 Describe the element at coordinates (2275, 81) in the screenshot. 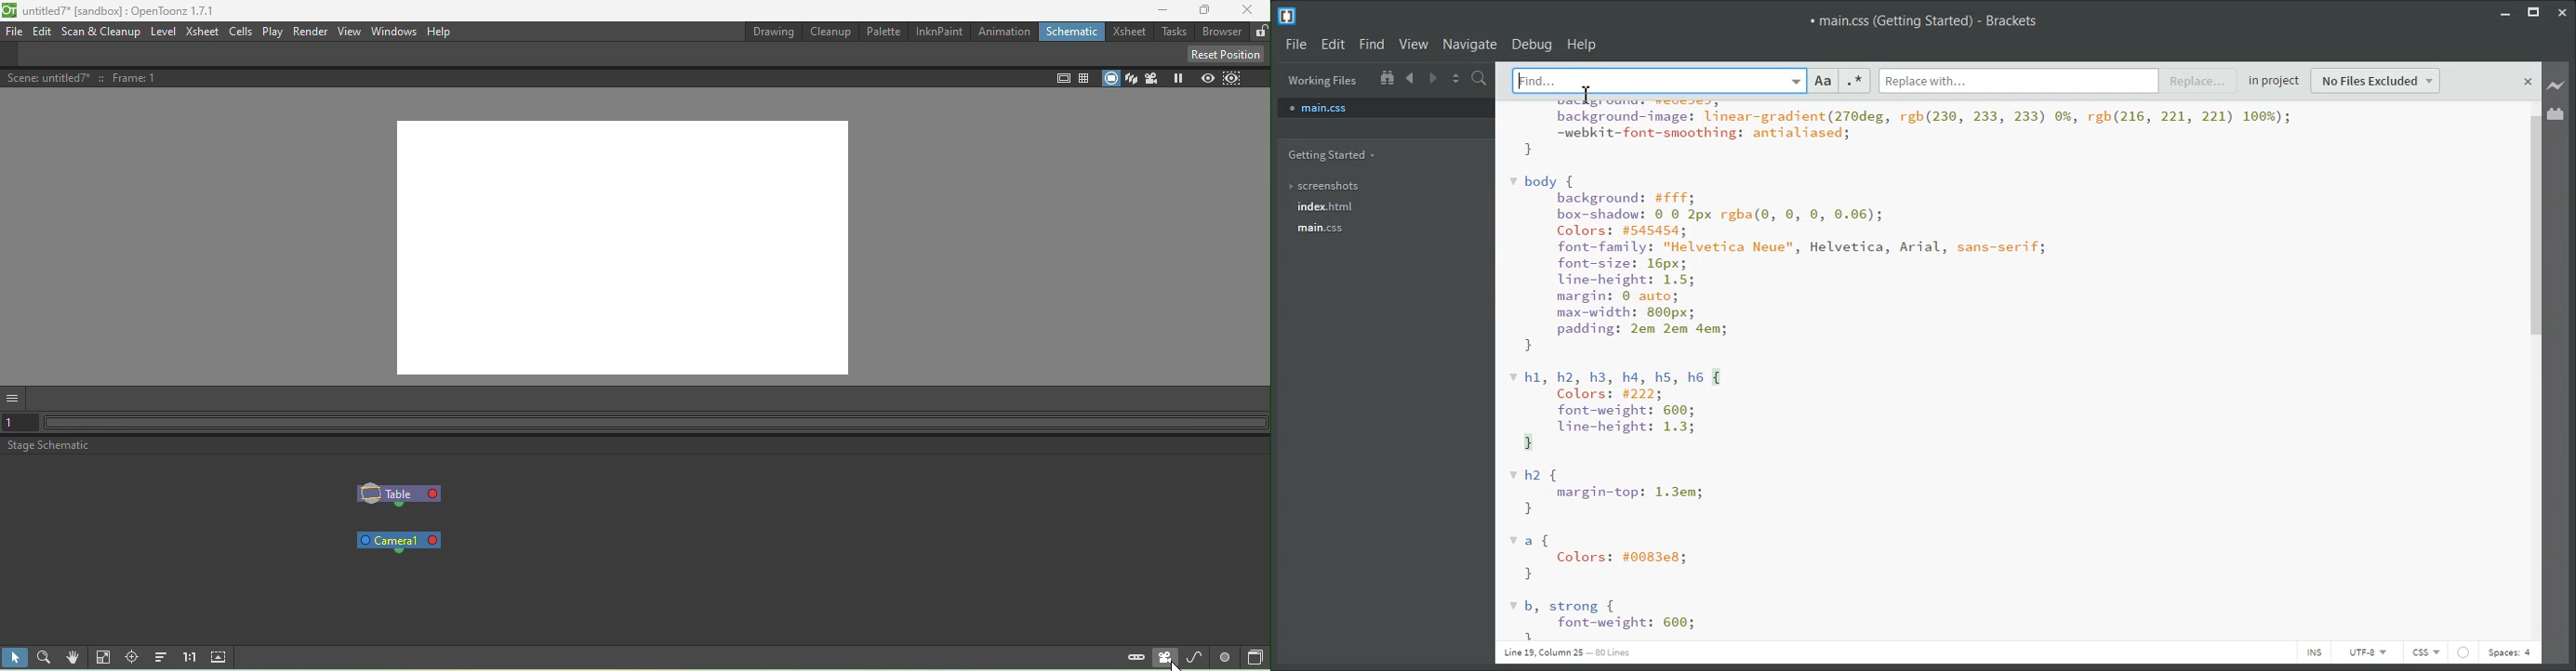

I see `in project` at that location.